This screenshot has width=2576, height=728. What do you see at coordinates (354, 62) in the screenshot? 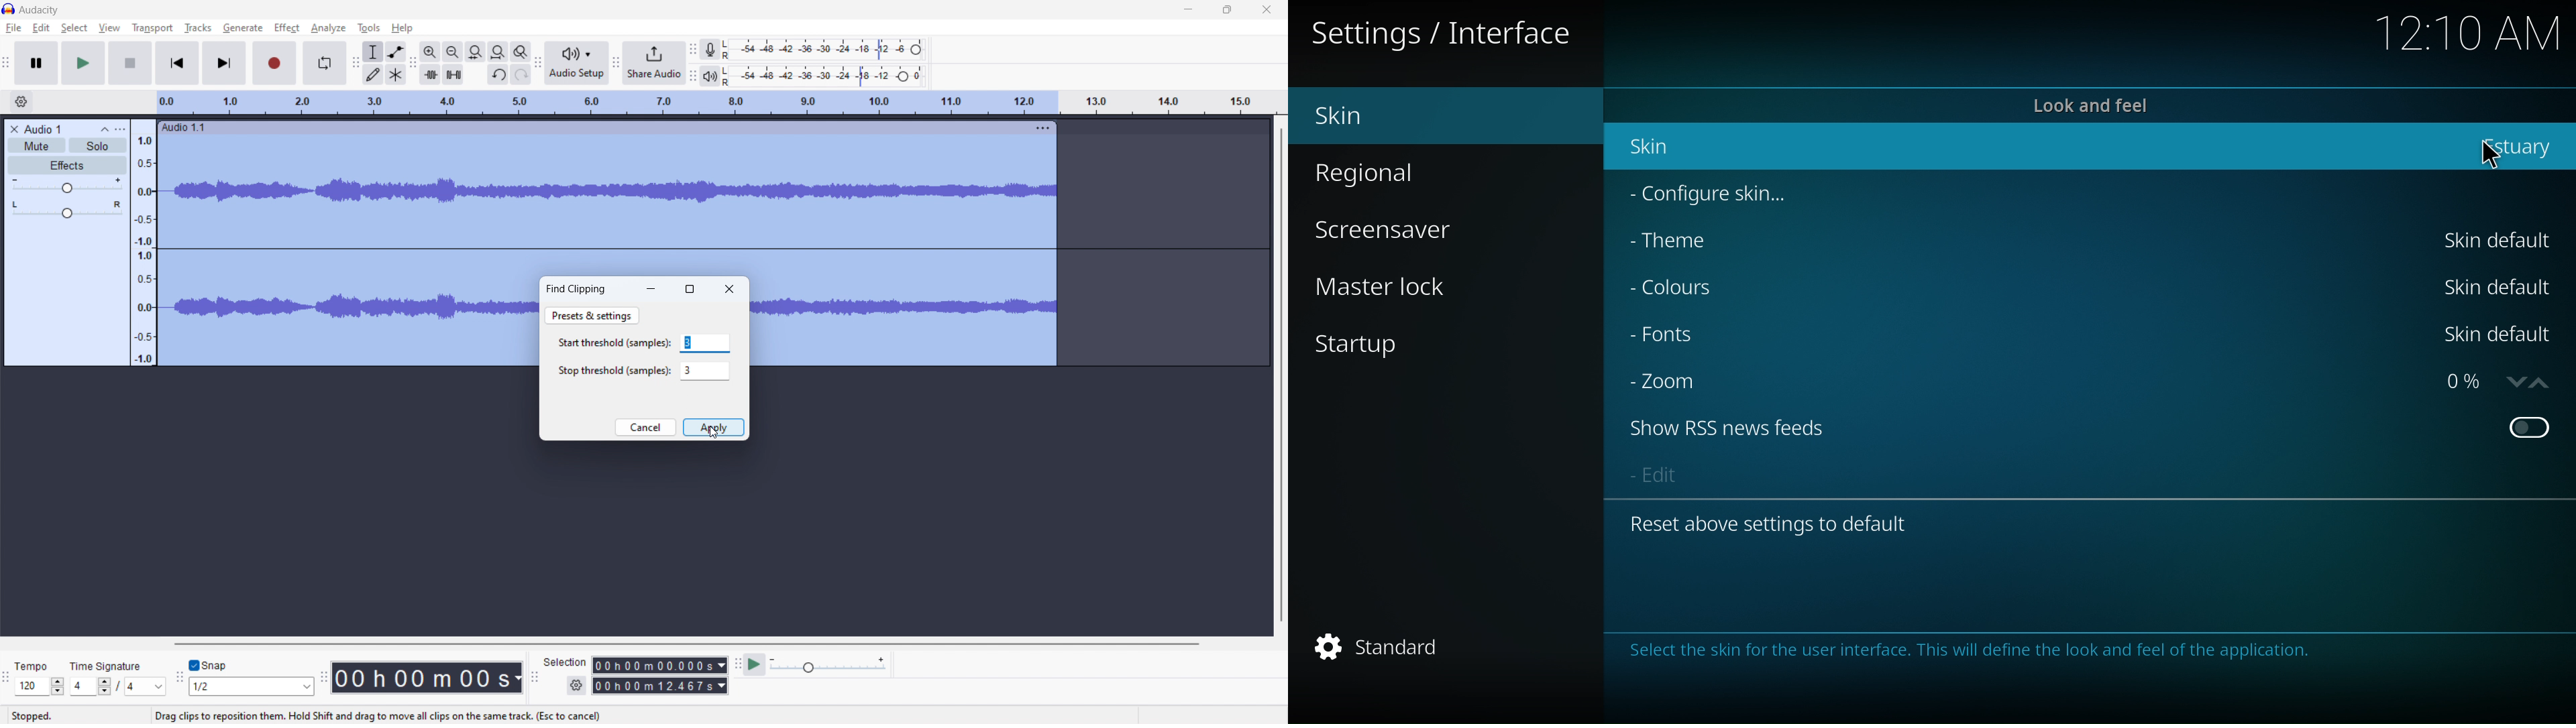
I see `` at bounding box center [354, 62].